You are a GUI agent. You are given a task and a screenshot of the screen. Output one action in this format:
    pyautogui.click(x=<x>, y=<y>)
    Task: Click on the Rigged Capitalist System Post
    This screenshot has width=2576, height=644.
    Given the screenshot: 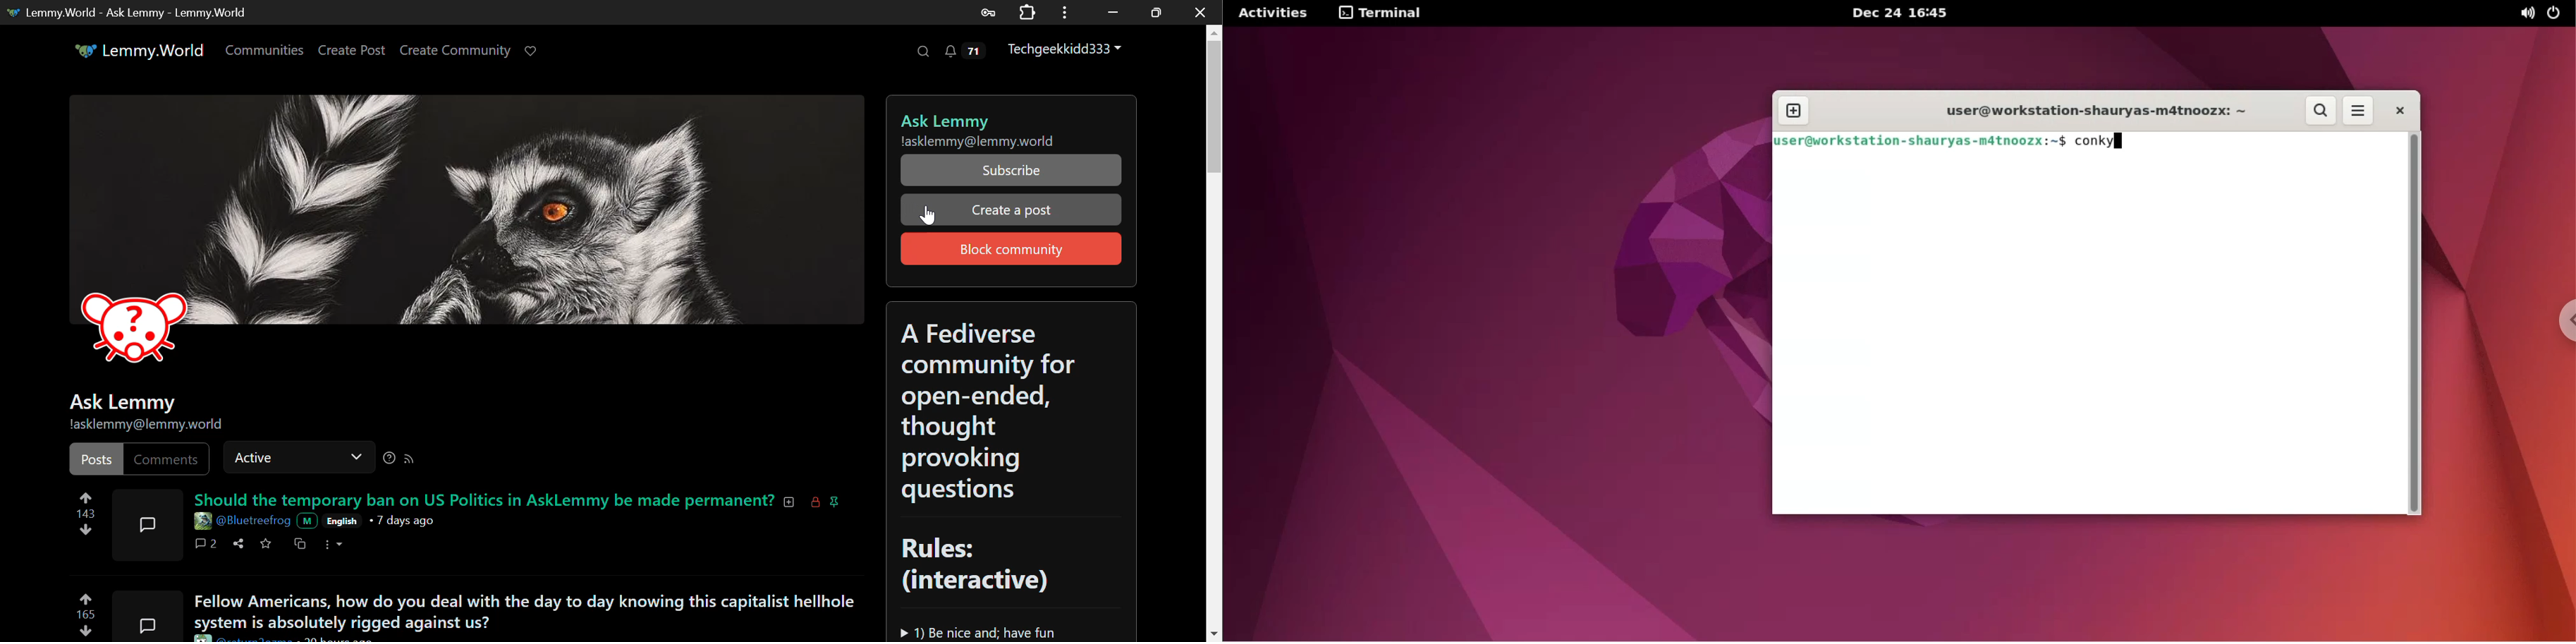 What is the action you would take?
    pyautogui.click(x=519, y=610)
    